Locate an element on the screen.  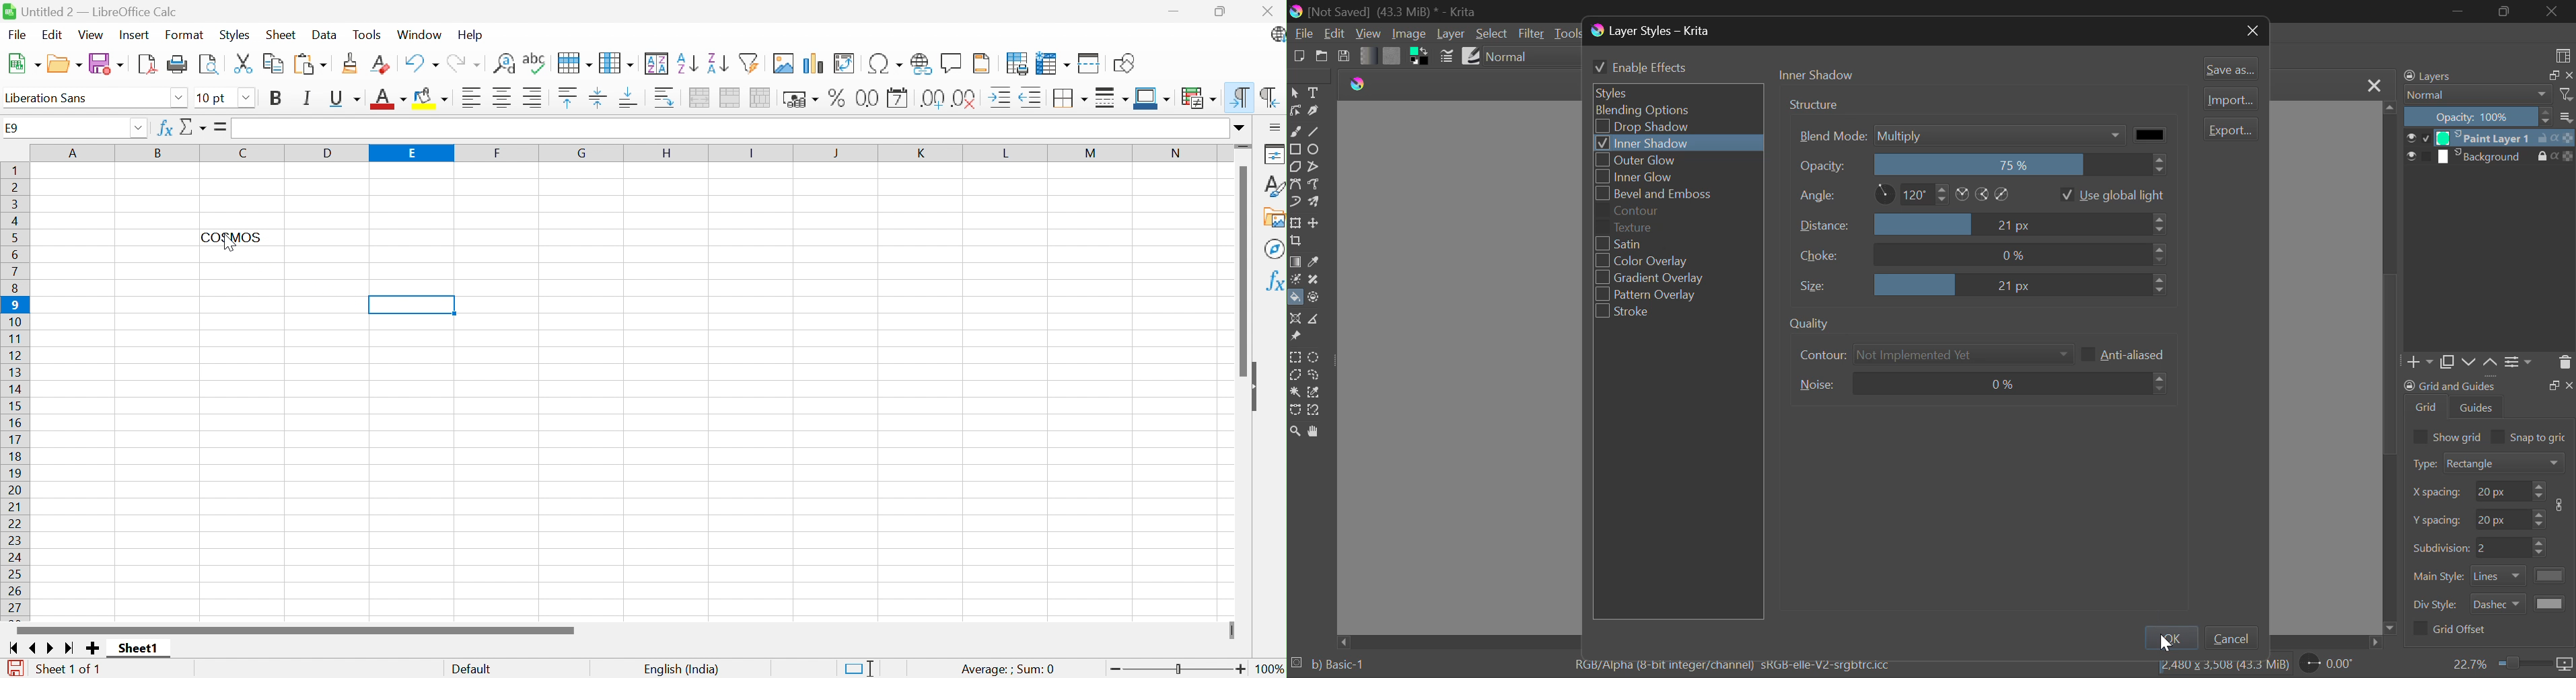
Insert is located at coordinates (135, 36).